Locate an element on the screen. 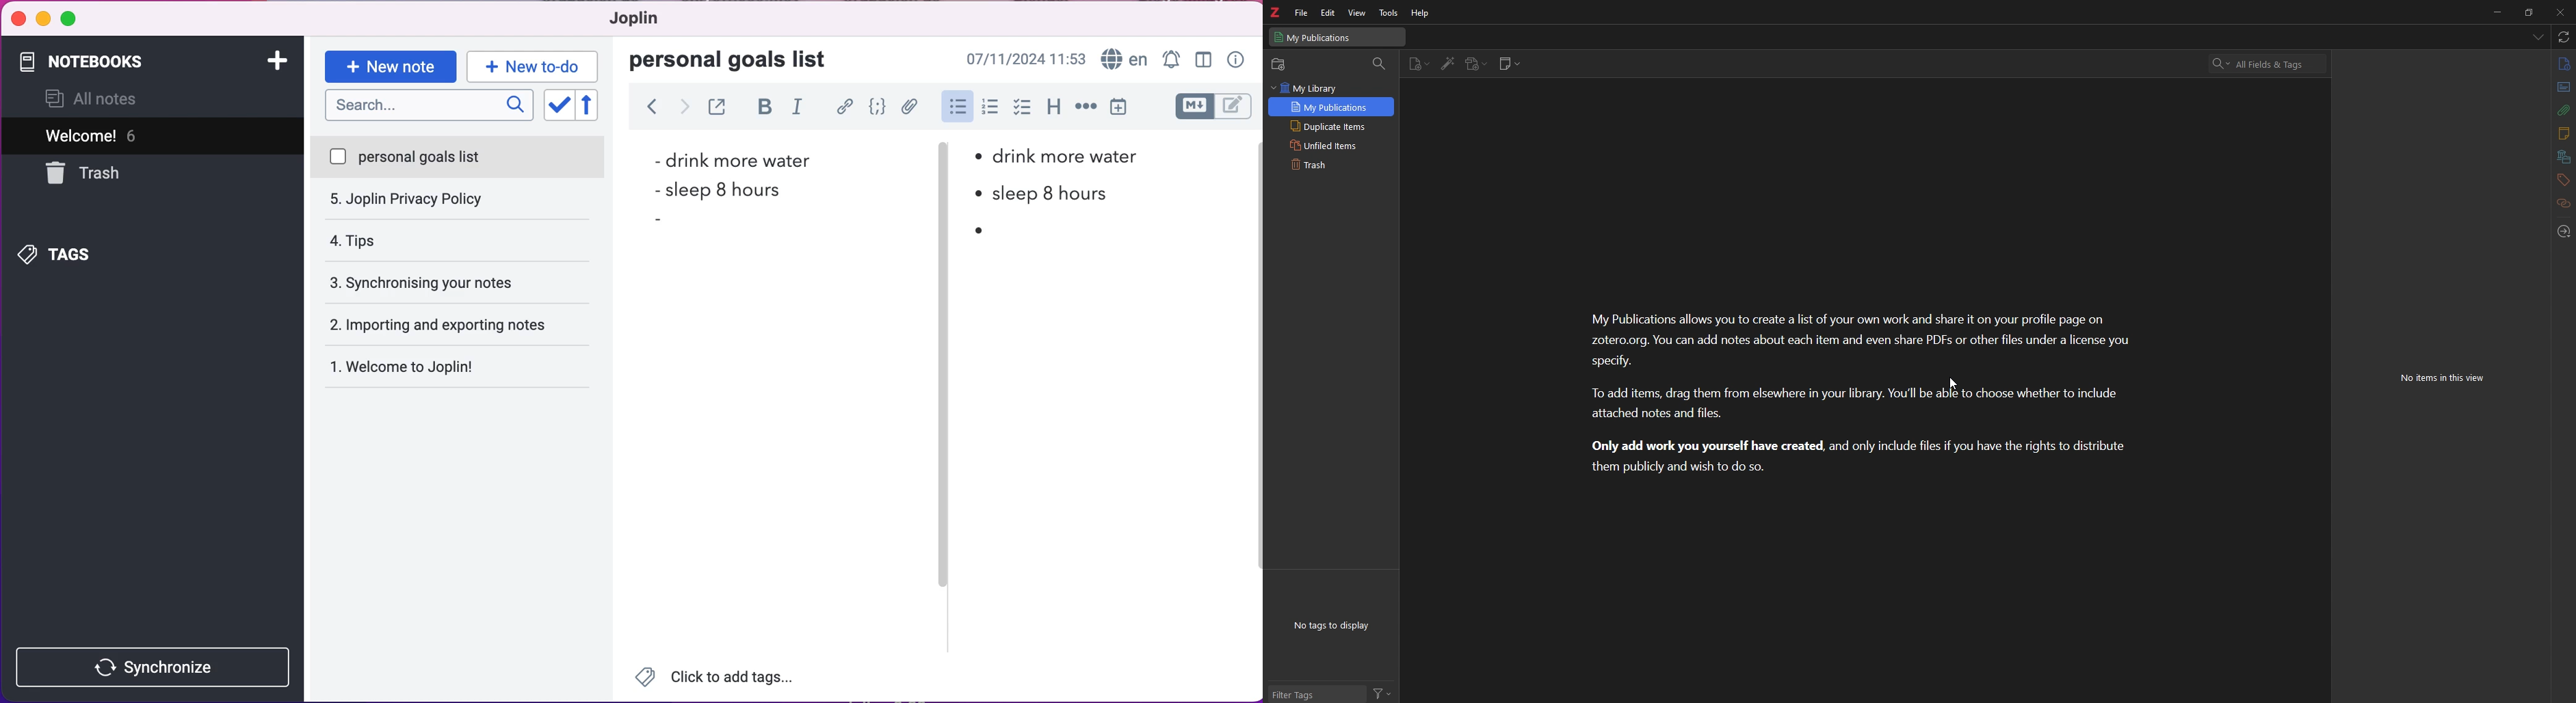 This screenshot has height=728, width=2576. New item is located at coordinates (1417, 64).